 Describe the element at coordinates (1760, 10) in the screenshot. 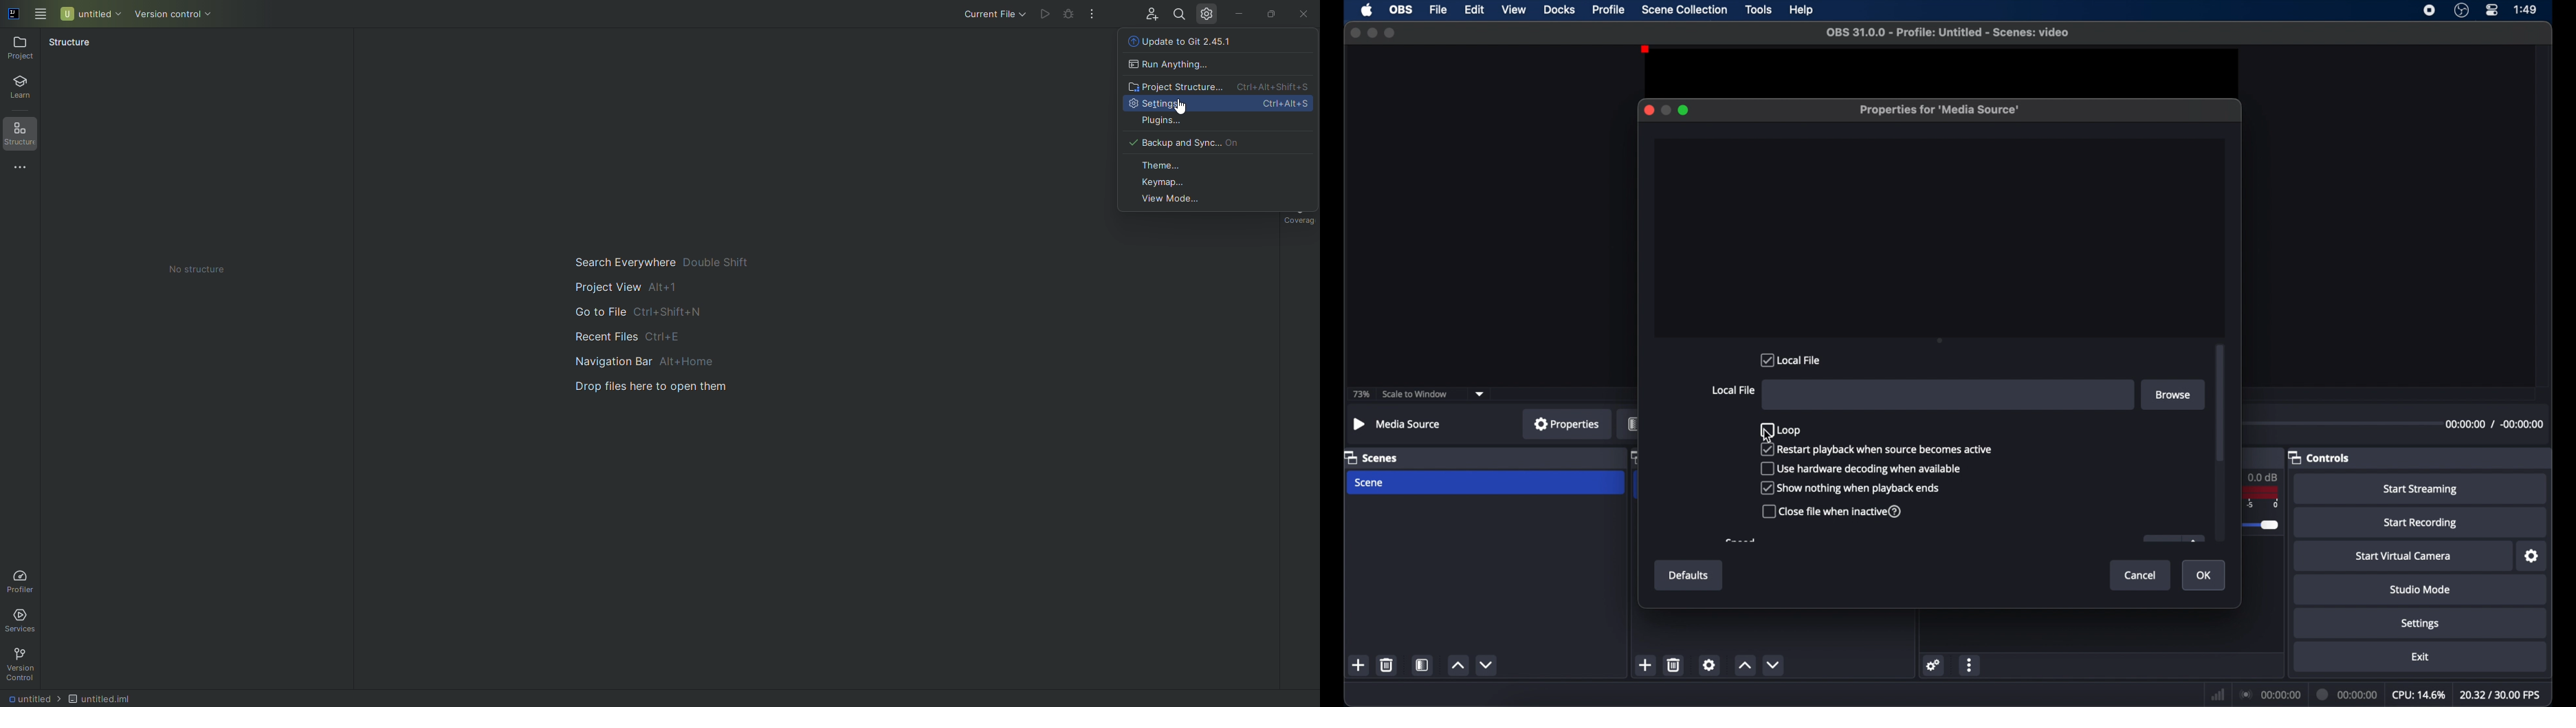

I see `tools` at that location.